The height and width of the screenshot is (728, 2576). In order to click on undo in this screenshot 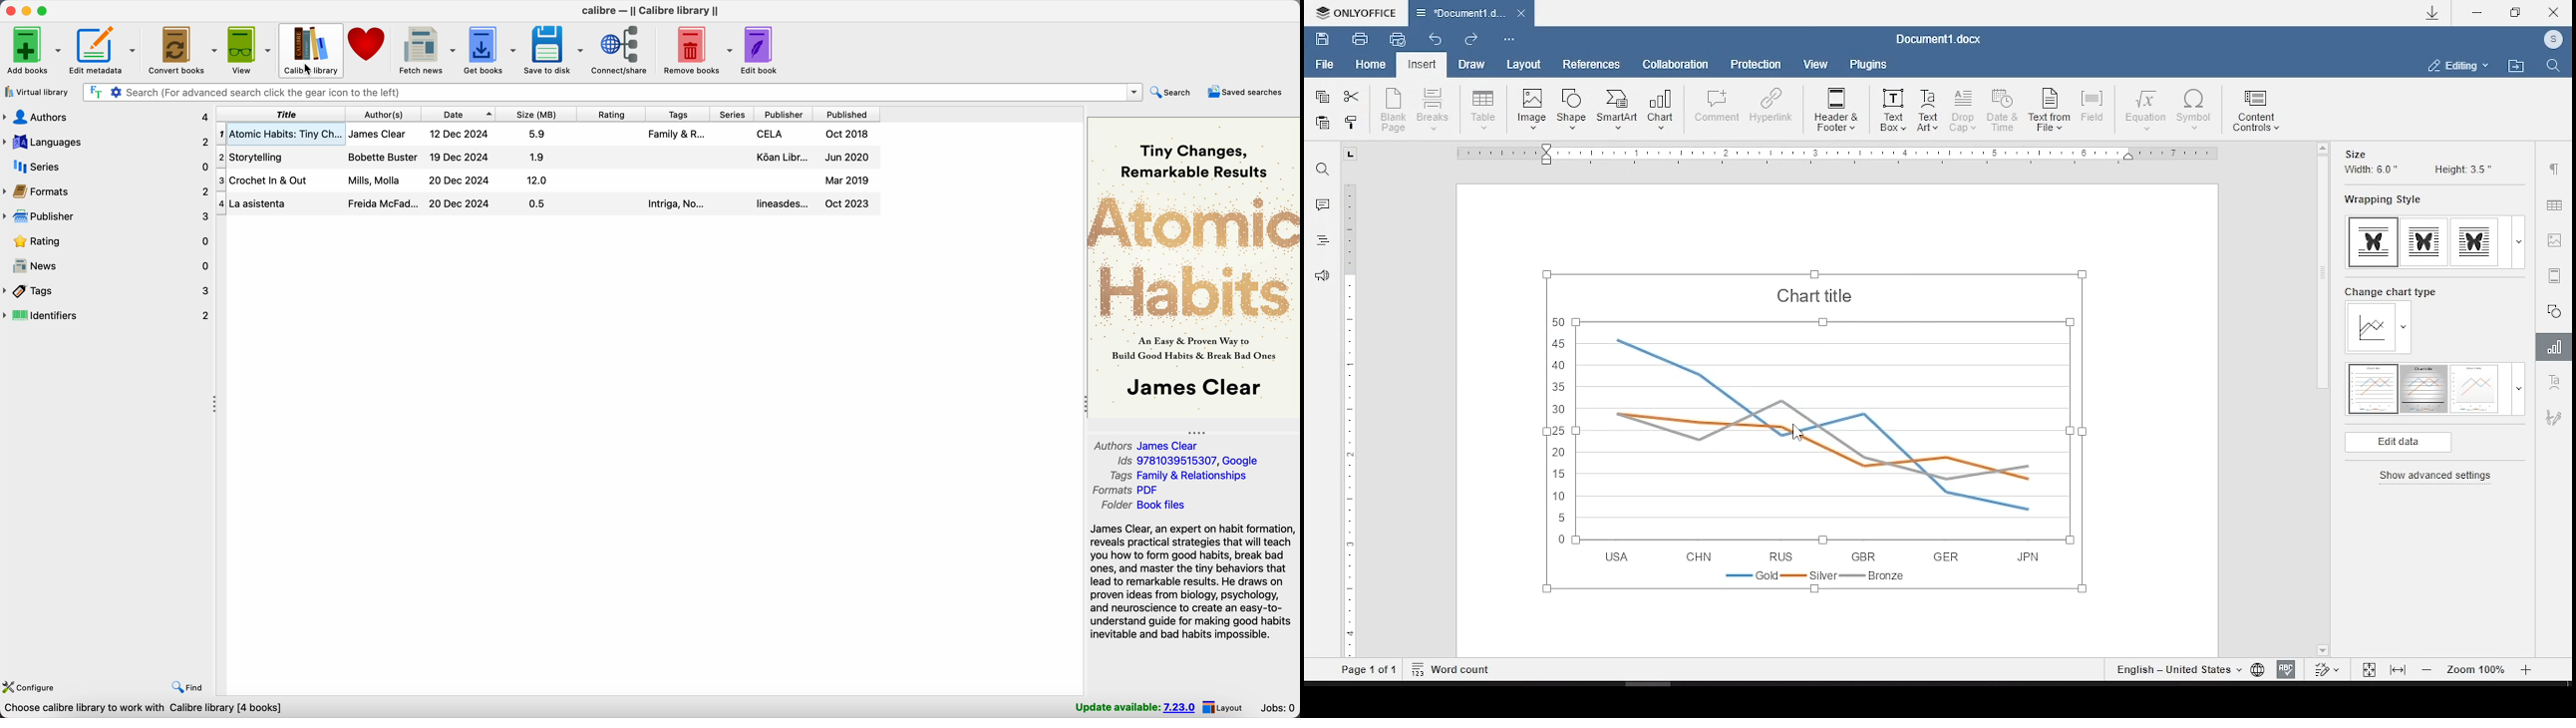, I will do `click(1436, 38)`.